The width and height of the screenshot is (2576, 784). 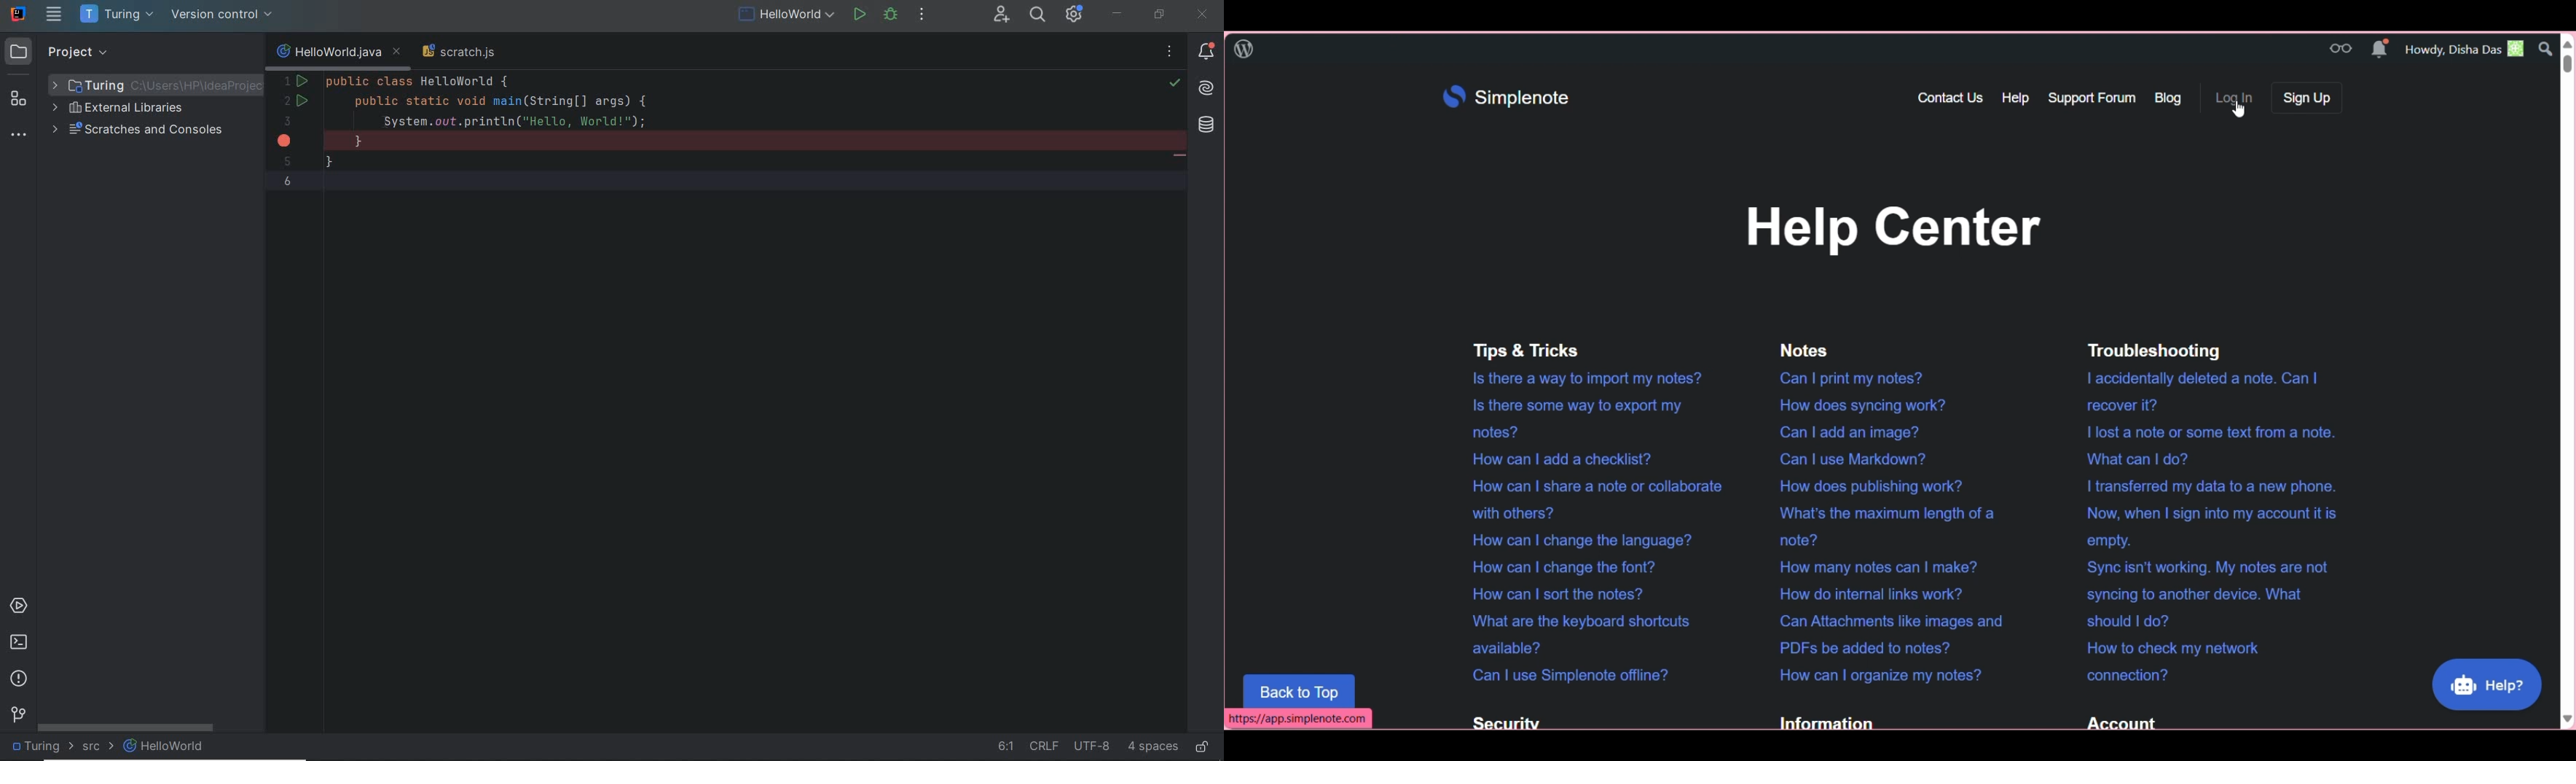 I want to click on How can | change the language?, so click(x=1577, y=540).